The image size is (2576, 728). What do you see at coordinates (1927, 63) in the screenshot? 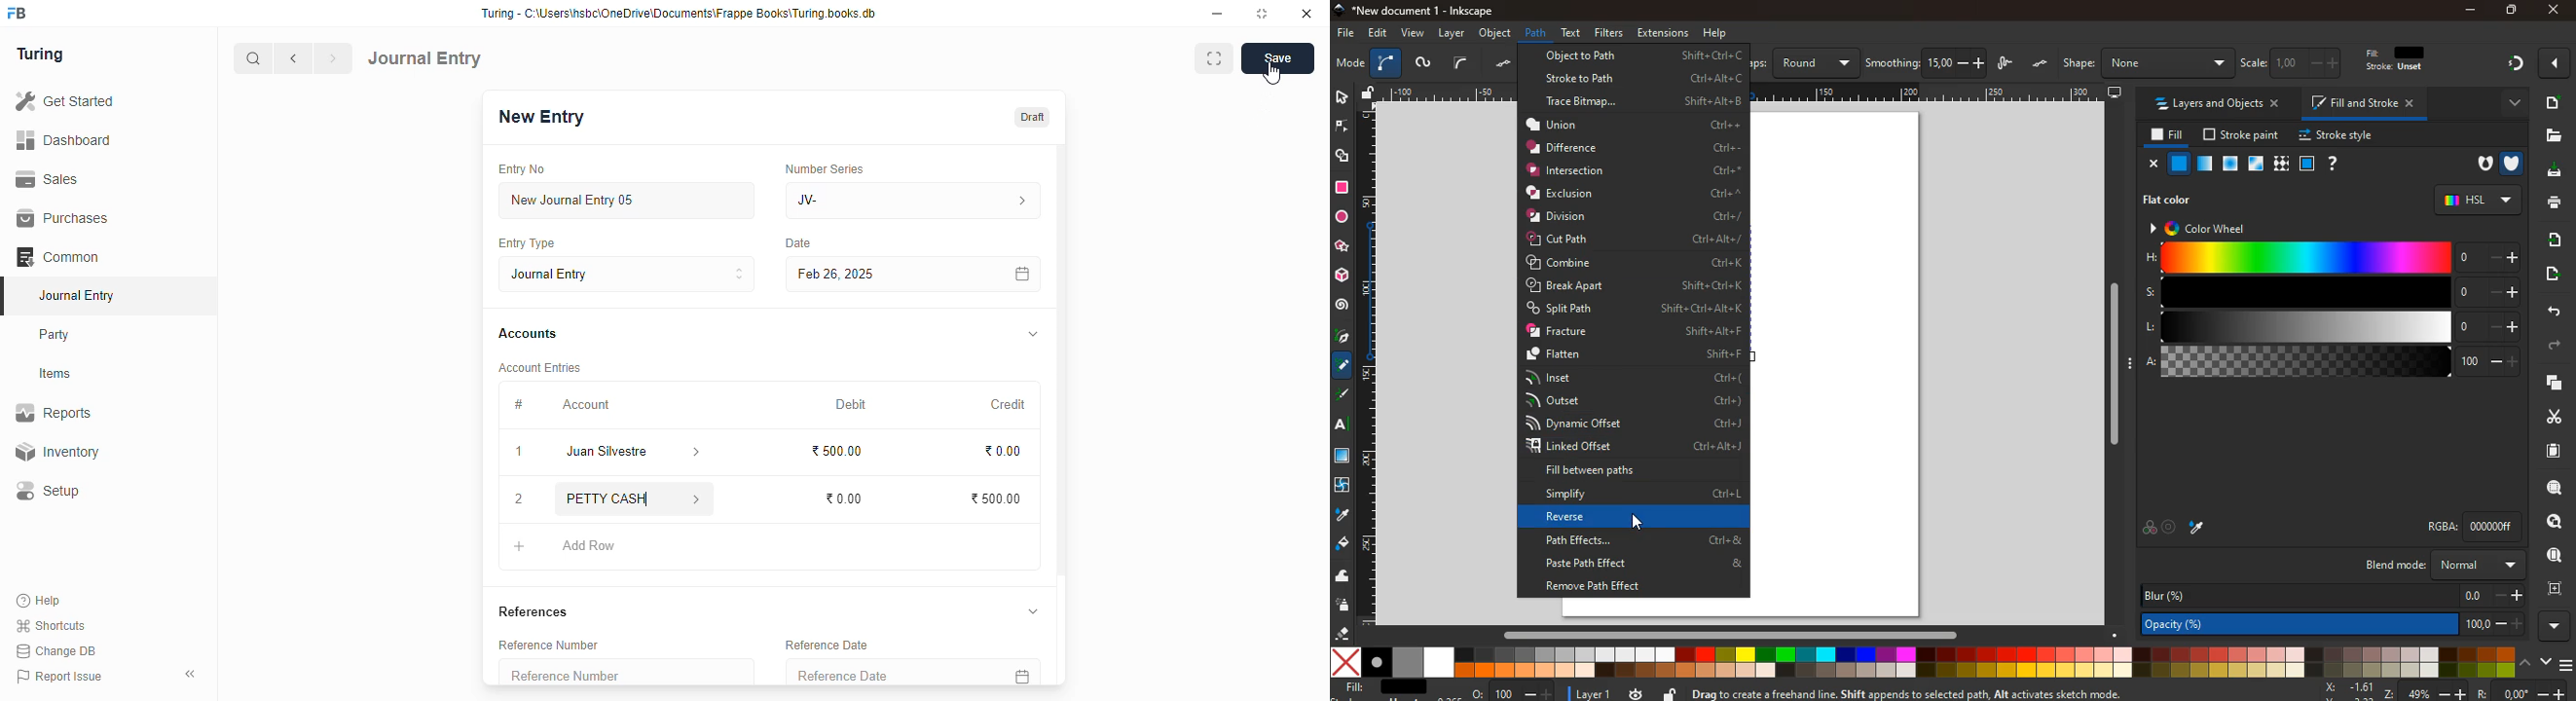
I see `smoothing` at bounding box center [1927, 63].